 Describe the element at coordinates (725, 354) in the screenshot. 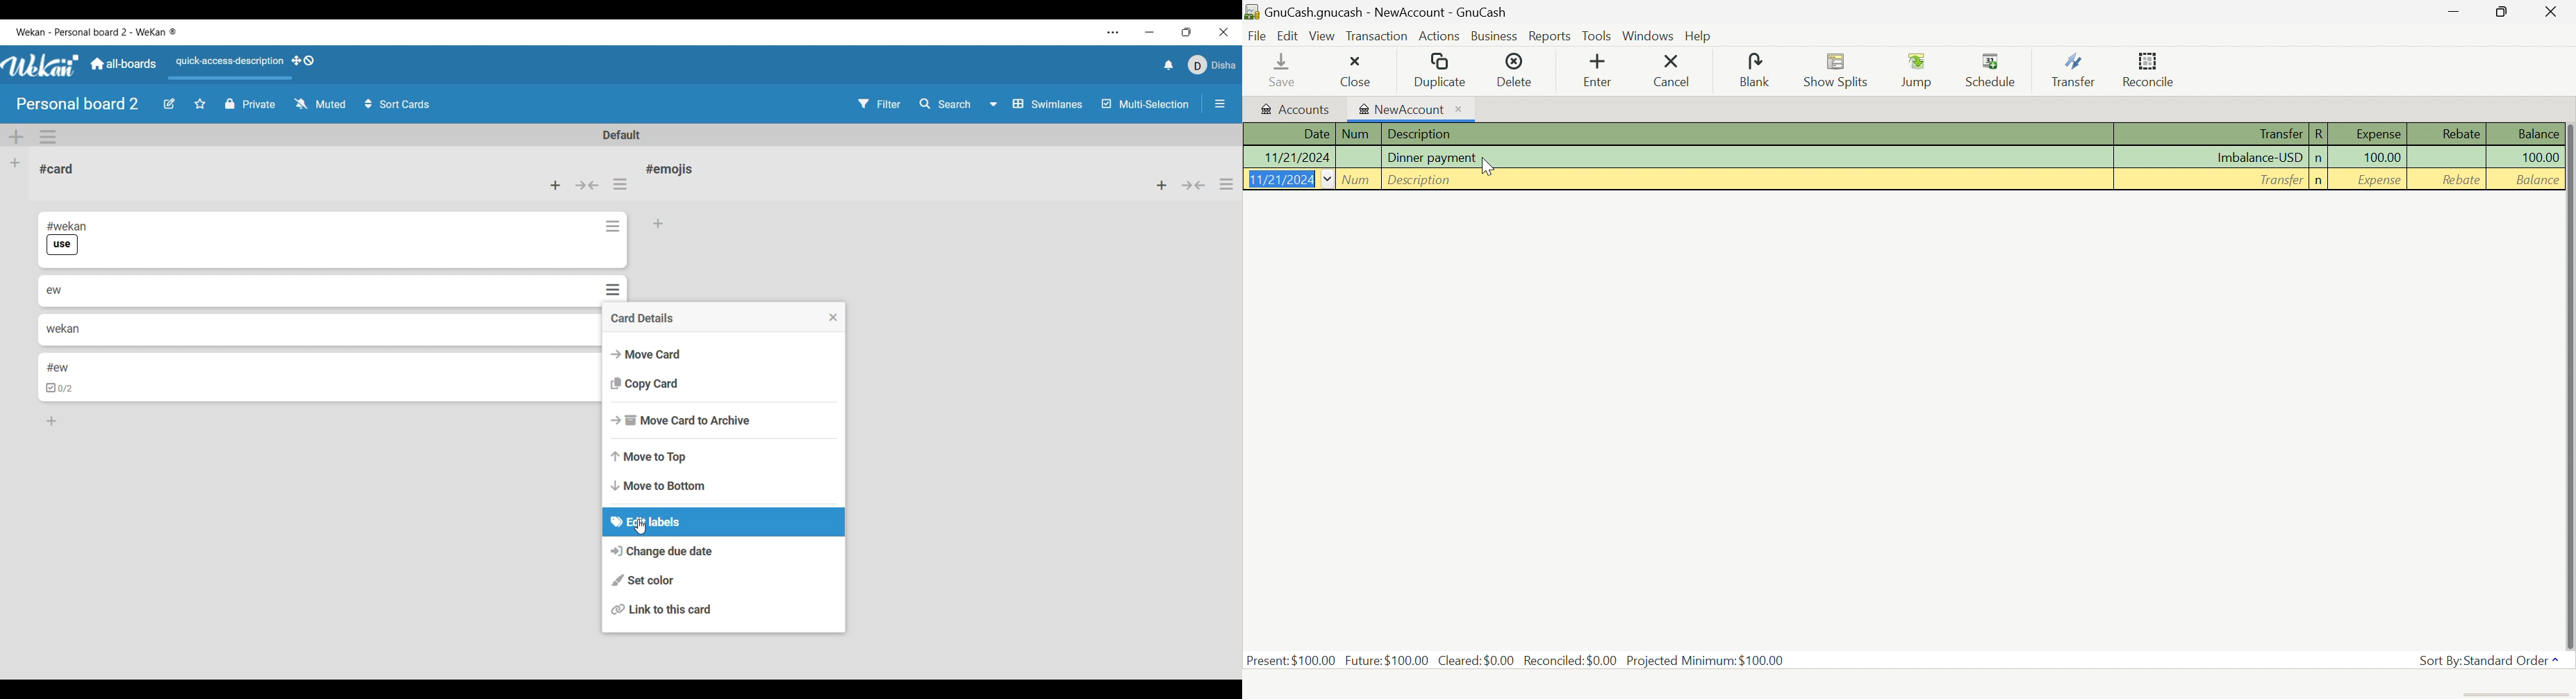

I see `Move card` at that location.